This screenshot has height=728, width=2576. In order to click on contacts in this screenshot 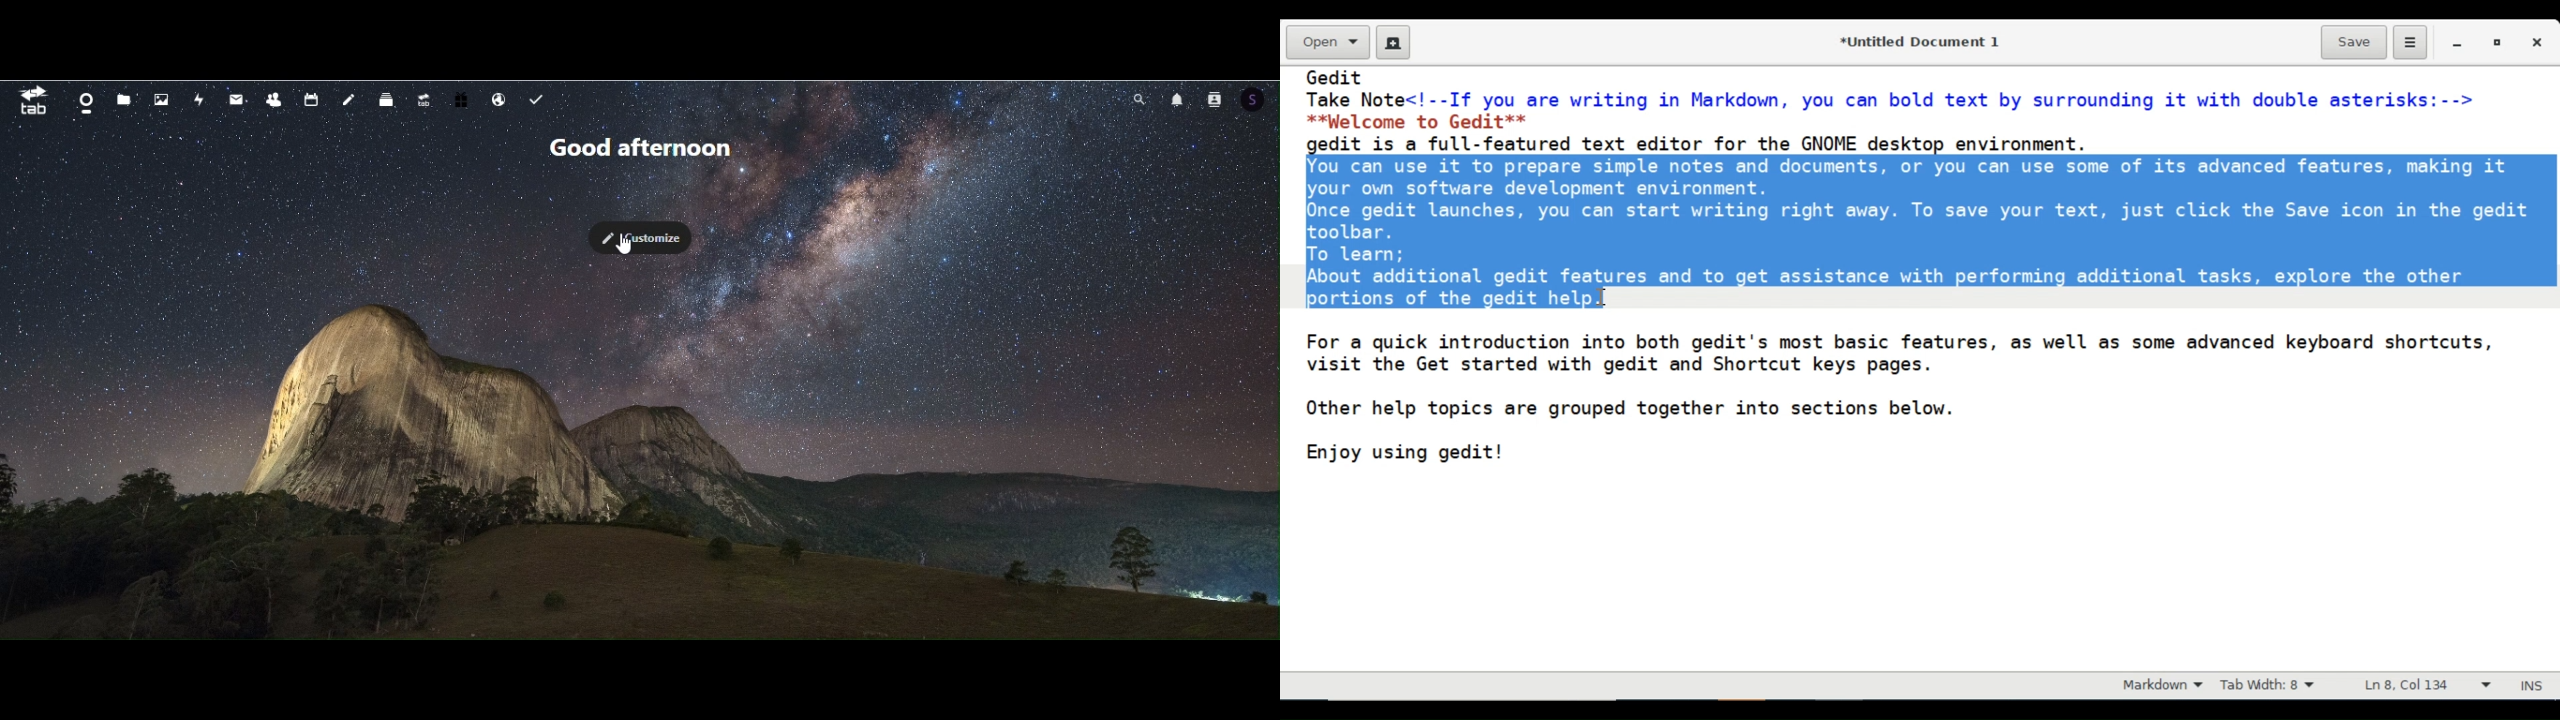, I will do `click(274, 100)`.